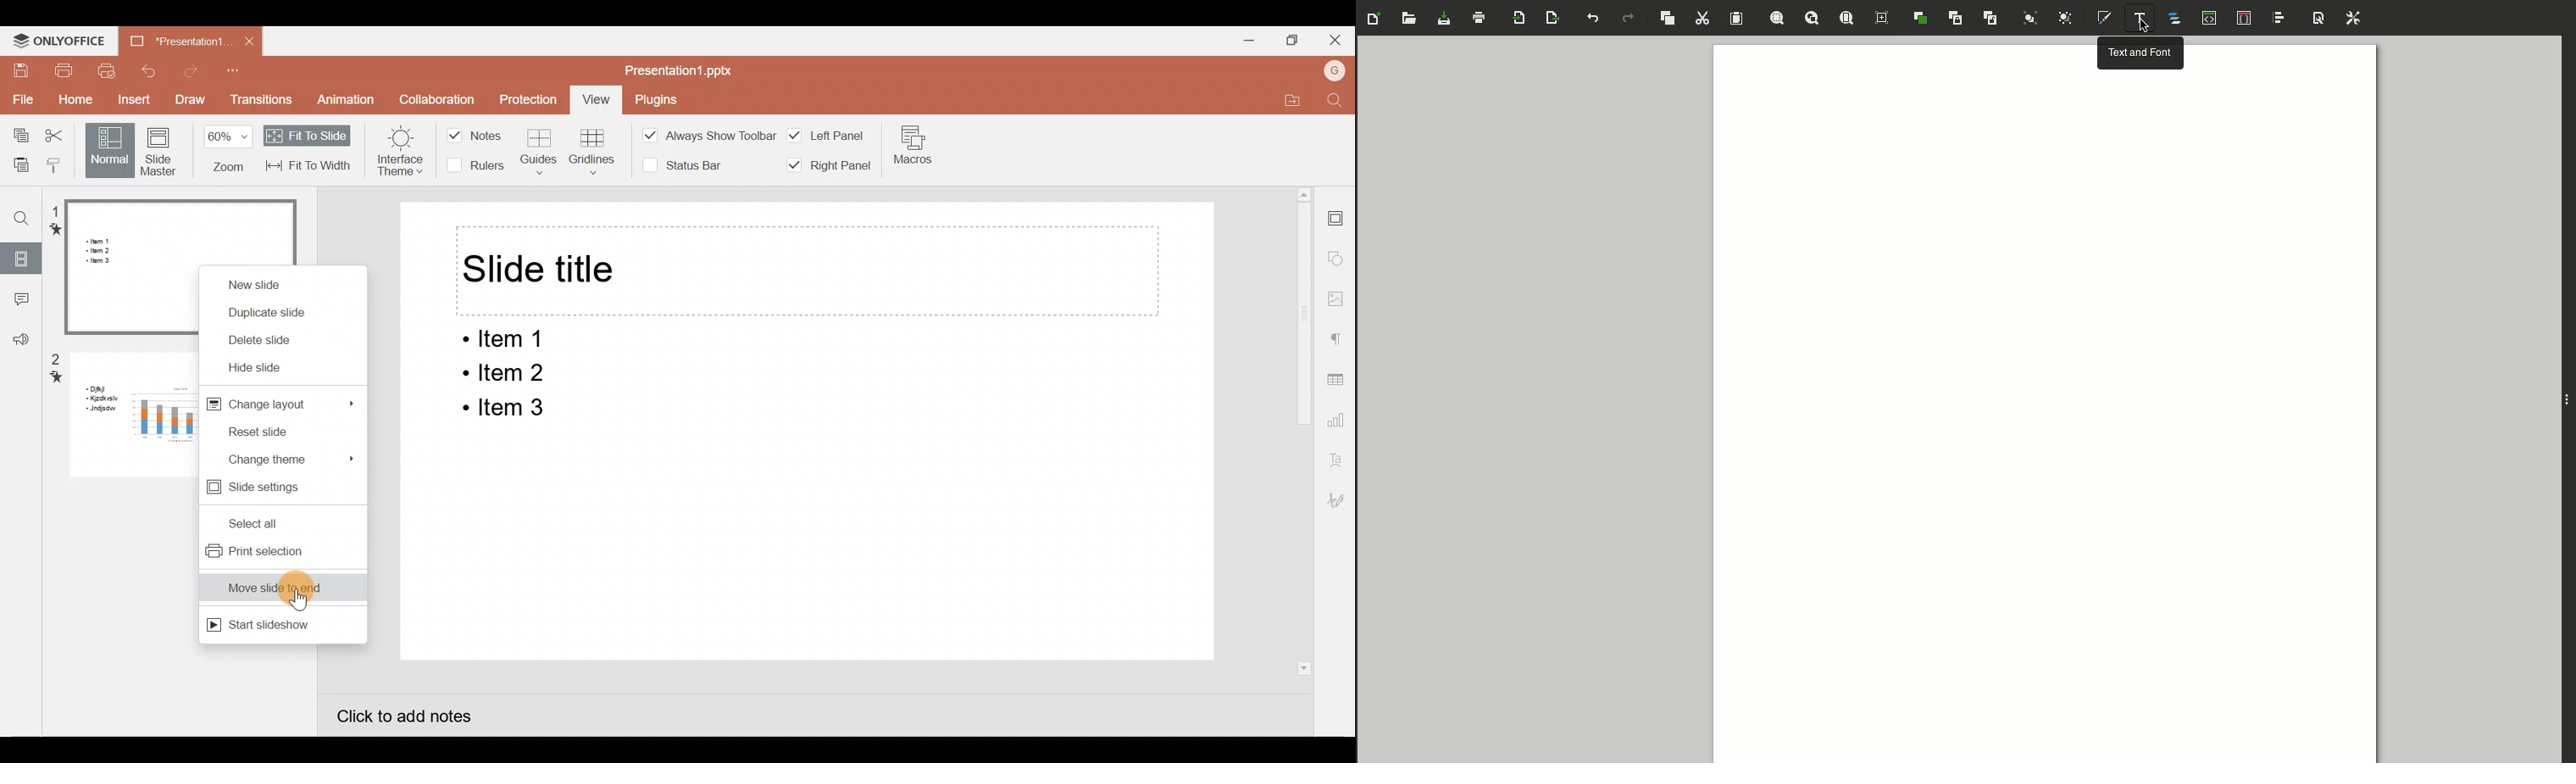 The height and width of the screenshot is (784, 2576). I want to click on Account name, so click(1335, 71).